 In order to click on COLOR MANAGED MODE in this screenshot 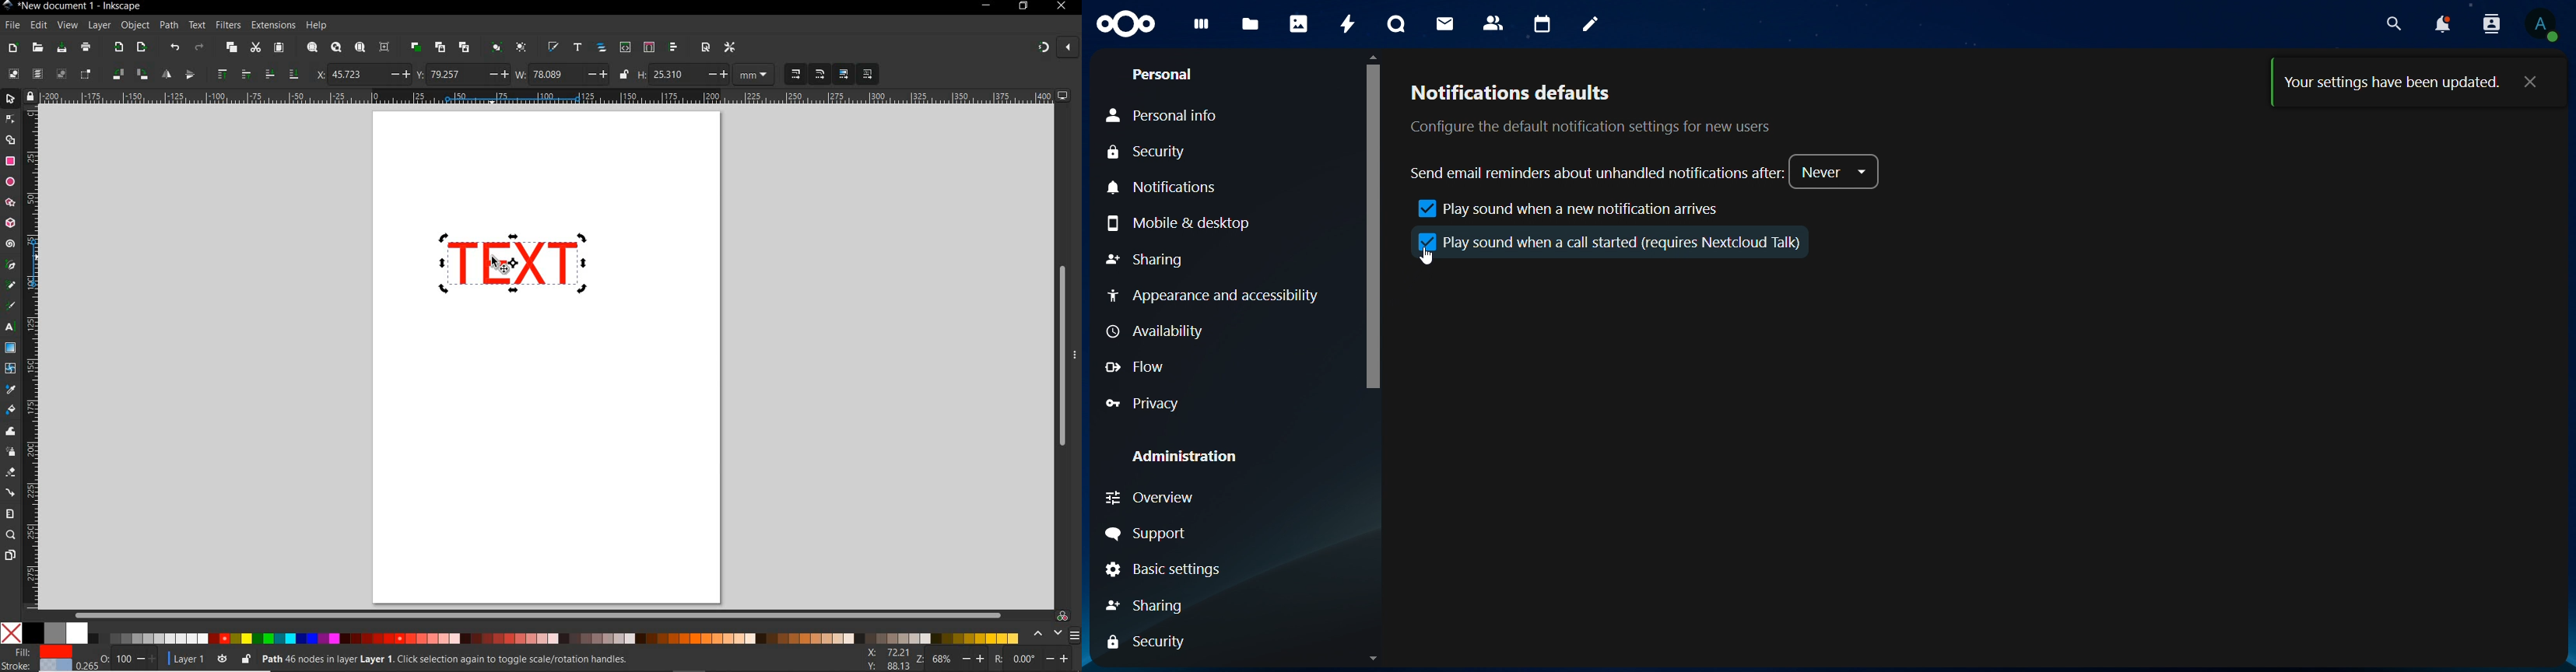, I will do `click(1054, 626)`.